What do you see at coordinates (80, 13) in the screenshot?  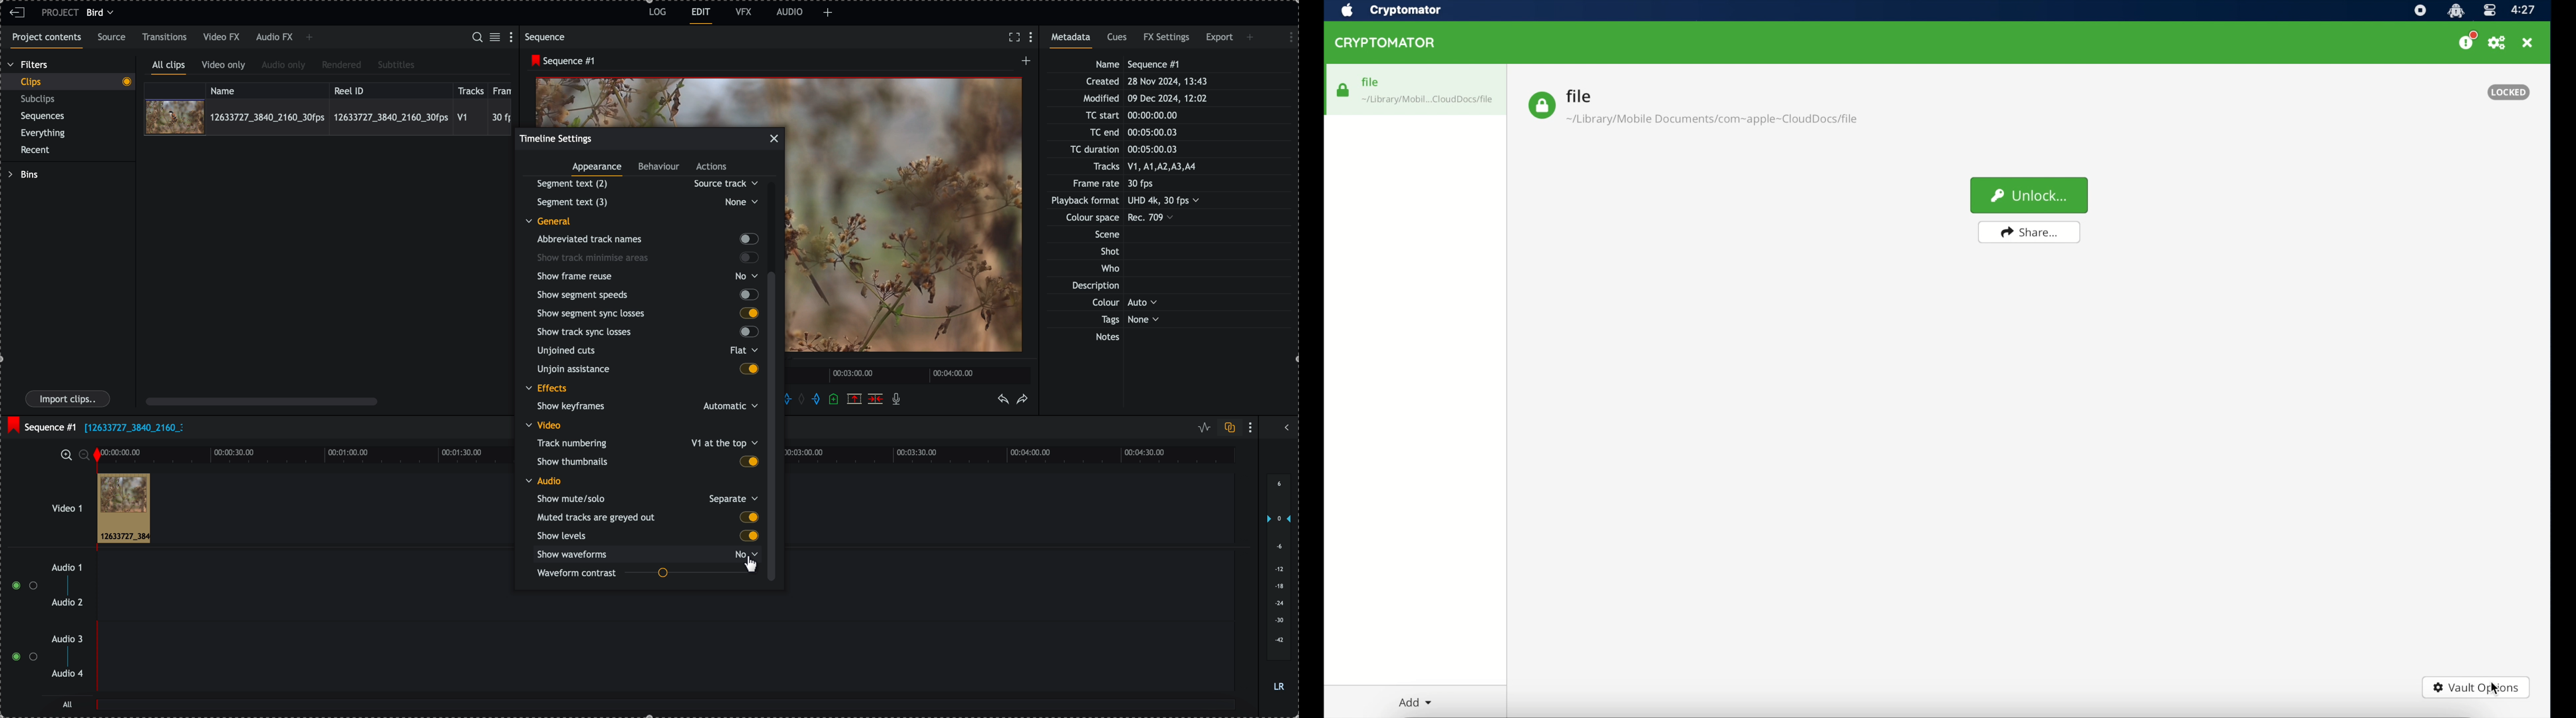 I see `project bird` at bounding box center [80, 13].